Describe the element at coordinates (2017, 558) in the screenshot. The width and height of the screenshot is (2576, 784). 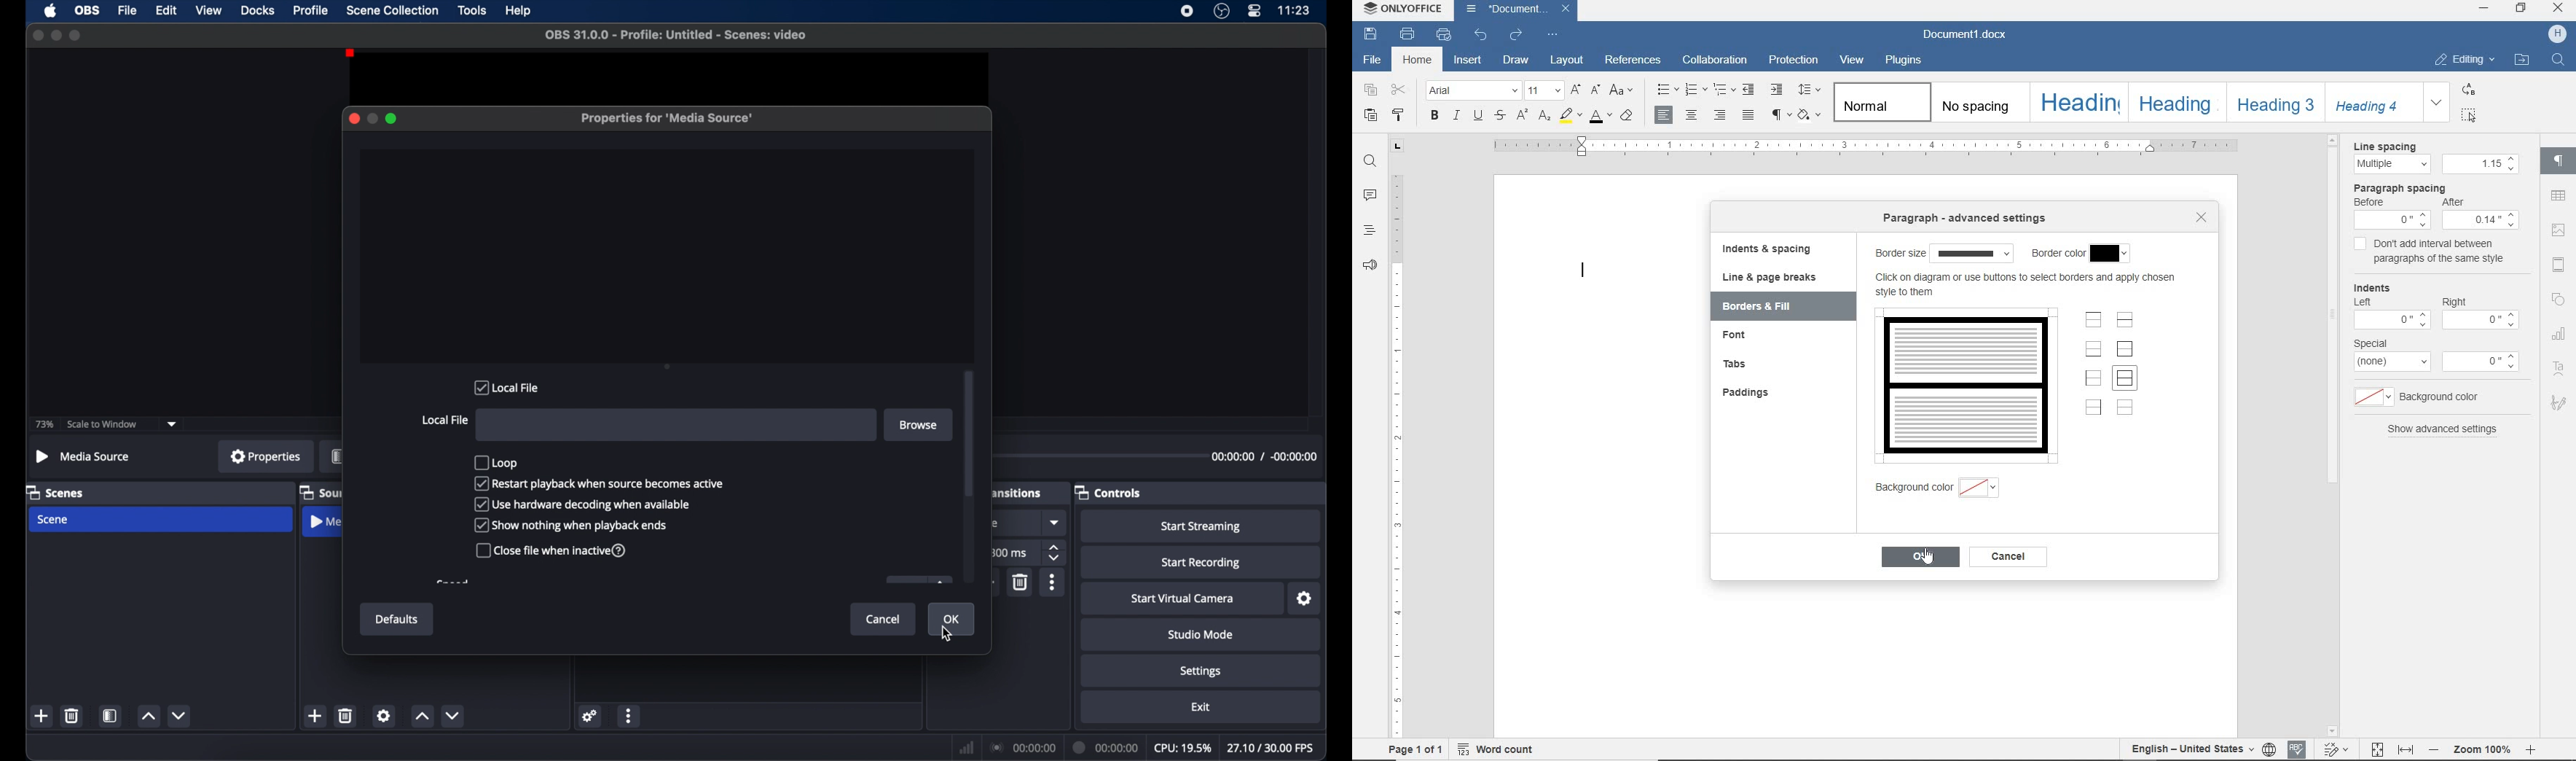
I see `cancel` at that location.